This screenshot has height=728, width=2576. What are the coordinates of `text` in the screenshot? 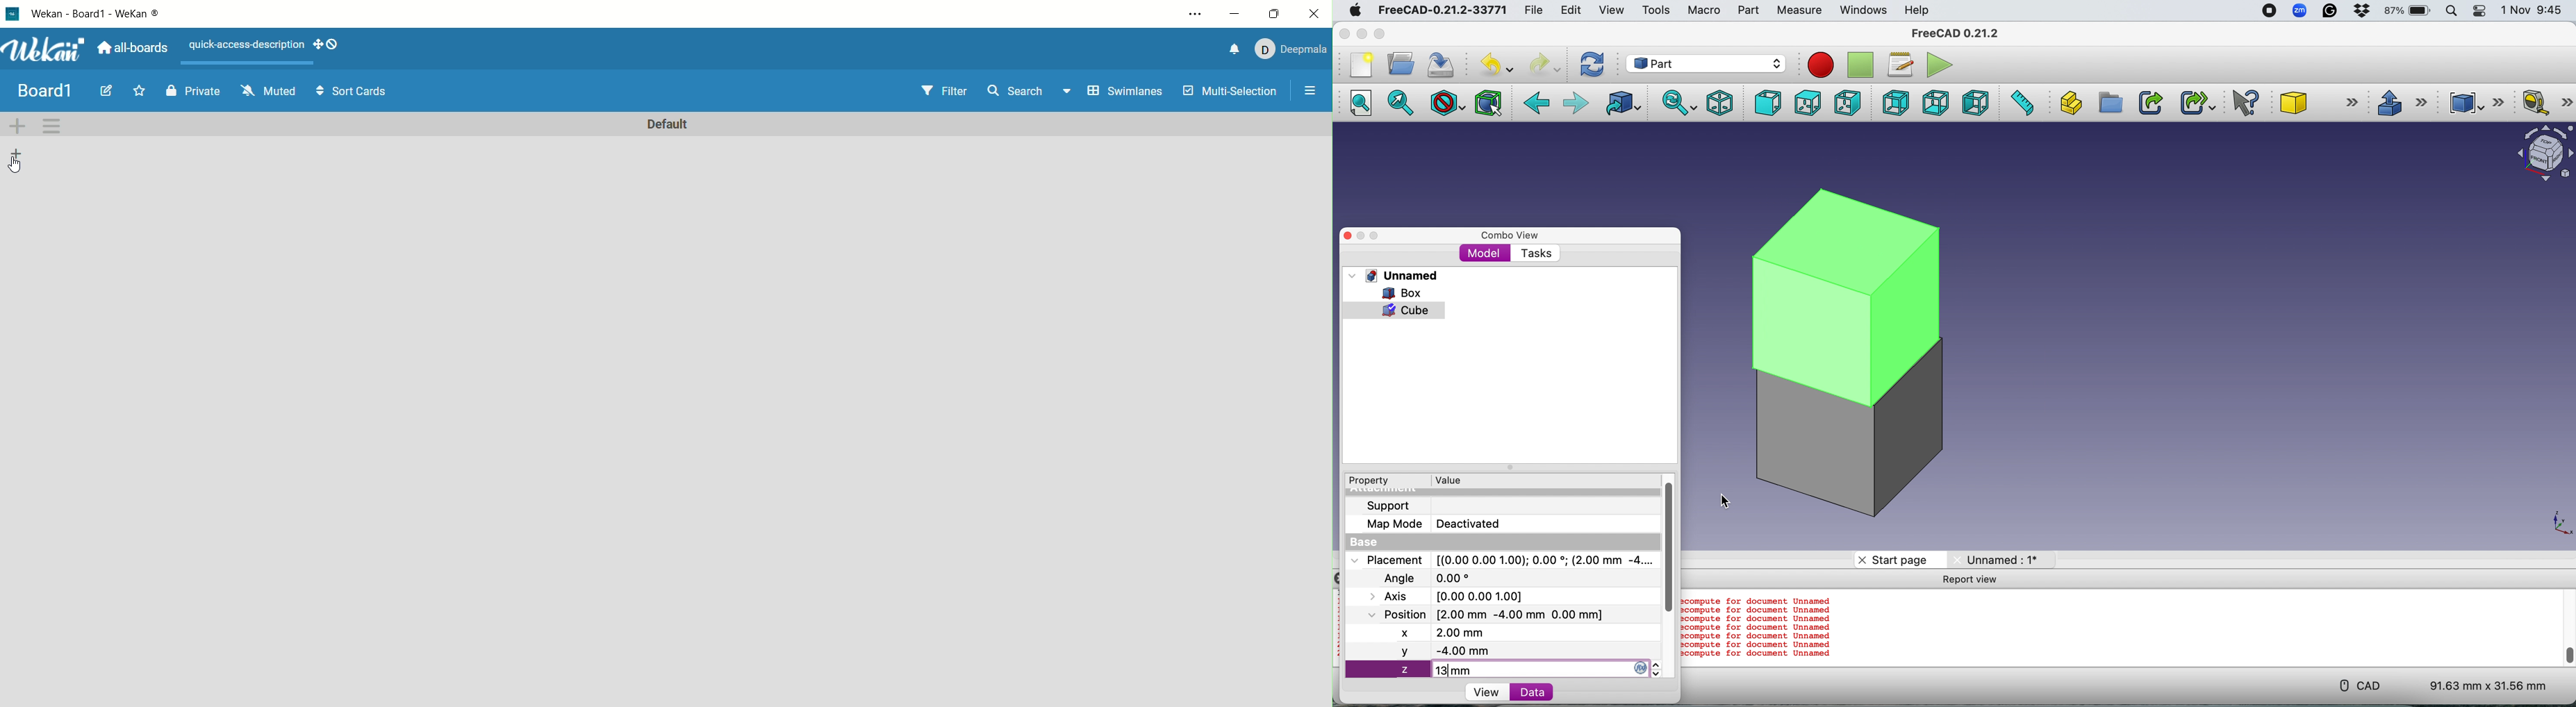 It's located at (242, 45).